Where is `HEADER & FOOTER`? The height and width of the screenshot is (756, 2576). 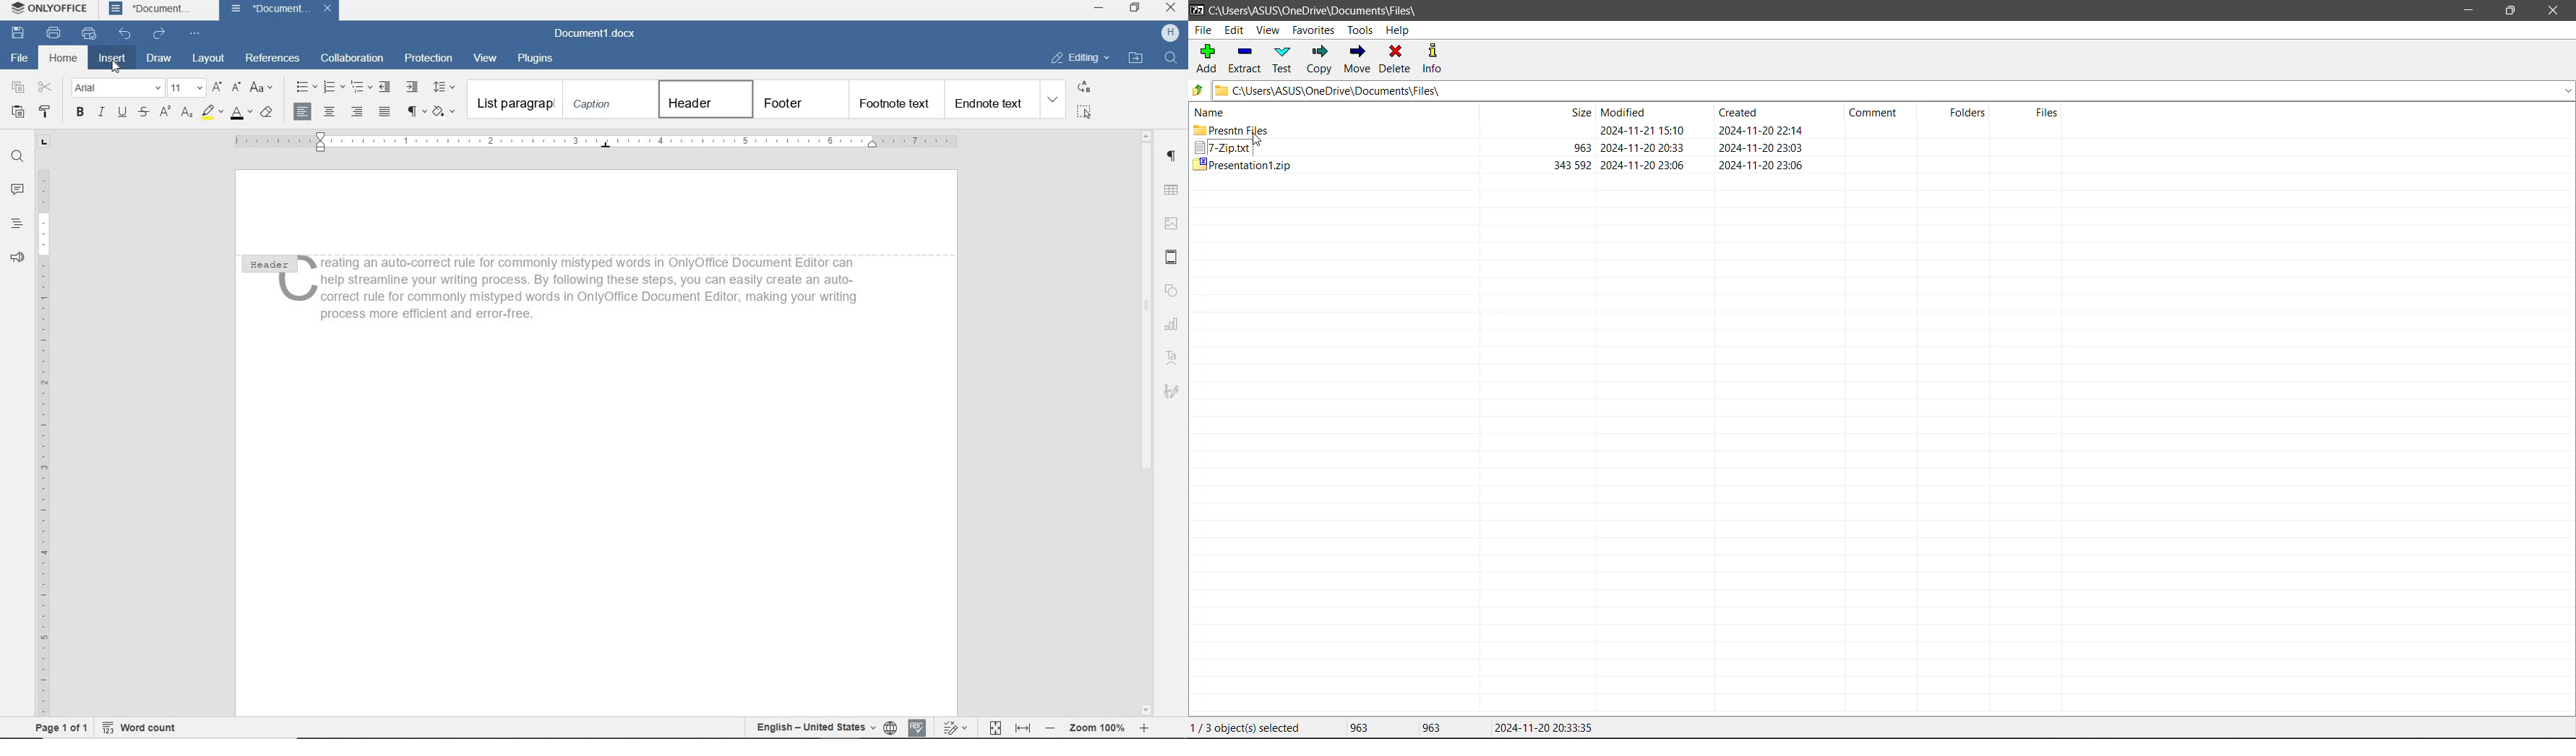 HEADER & FOOTER is located at coordinates (1172, 258).